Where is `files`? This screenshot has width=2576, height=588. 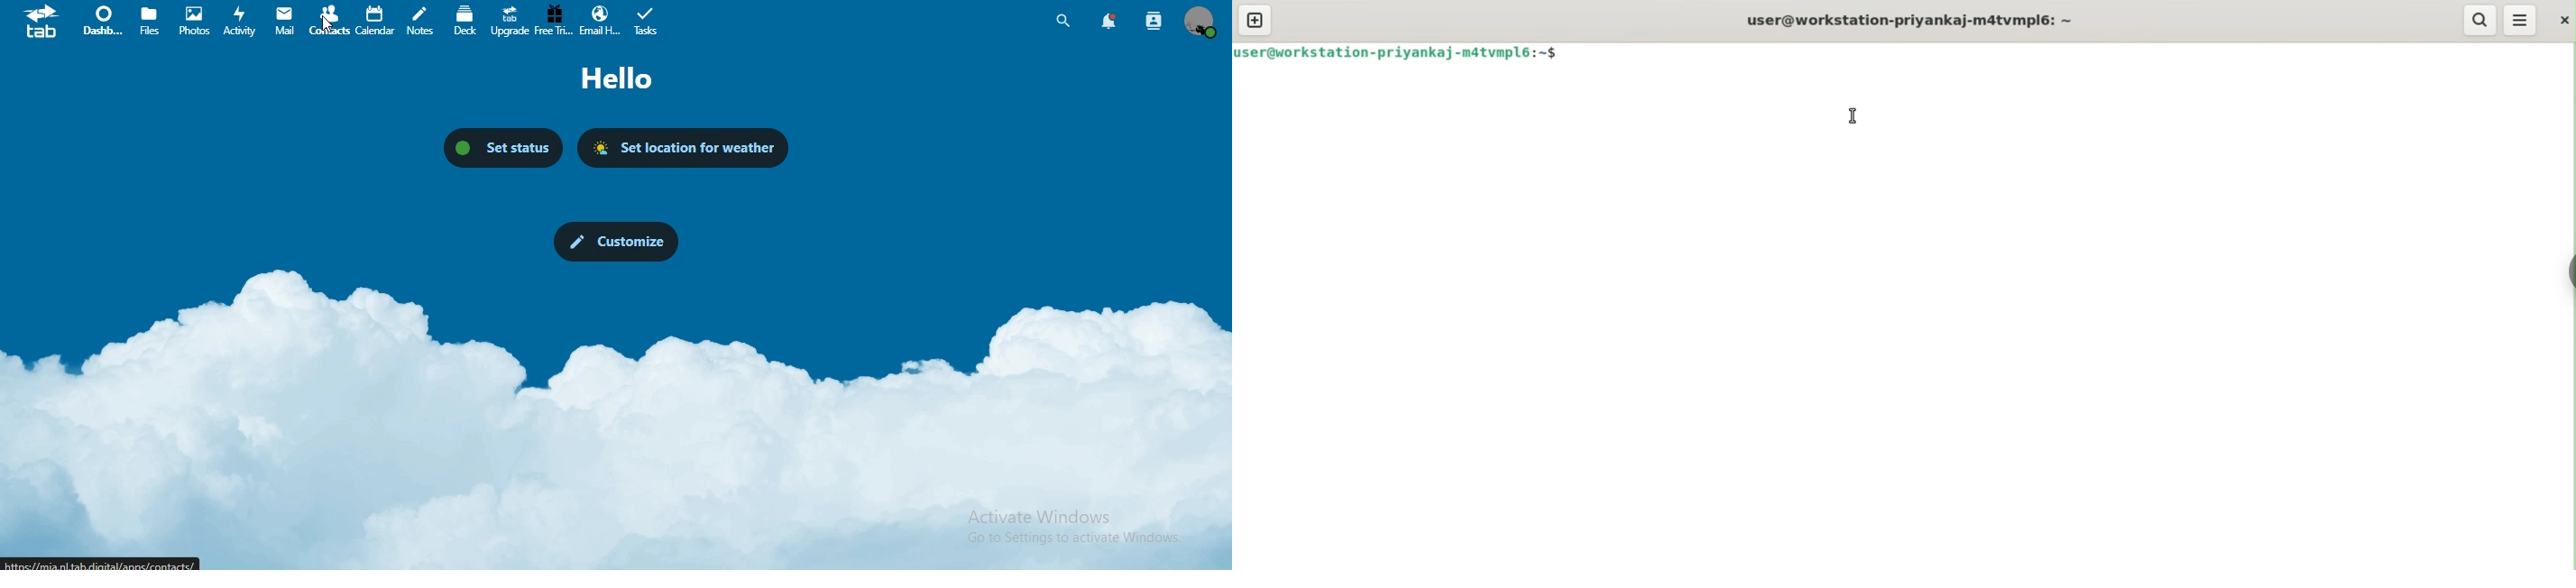 files is located at coordinates (151, 21).